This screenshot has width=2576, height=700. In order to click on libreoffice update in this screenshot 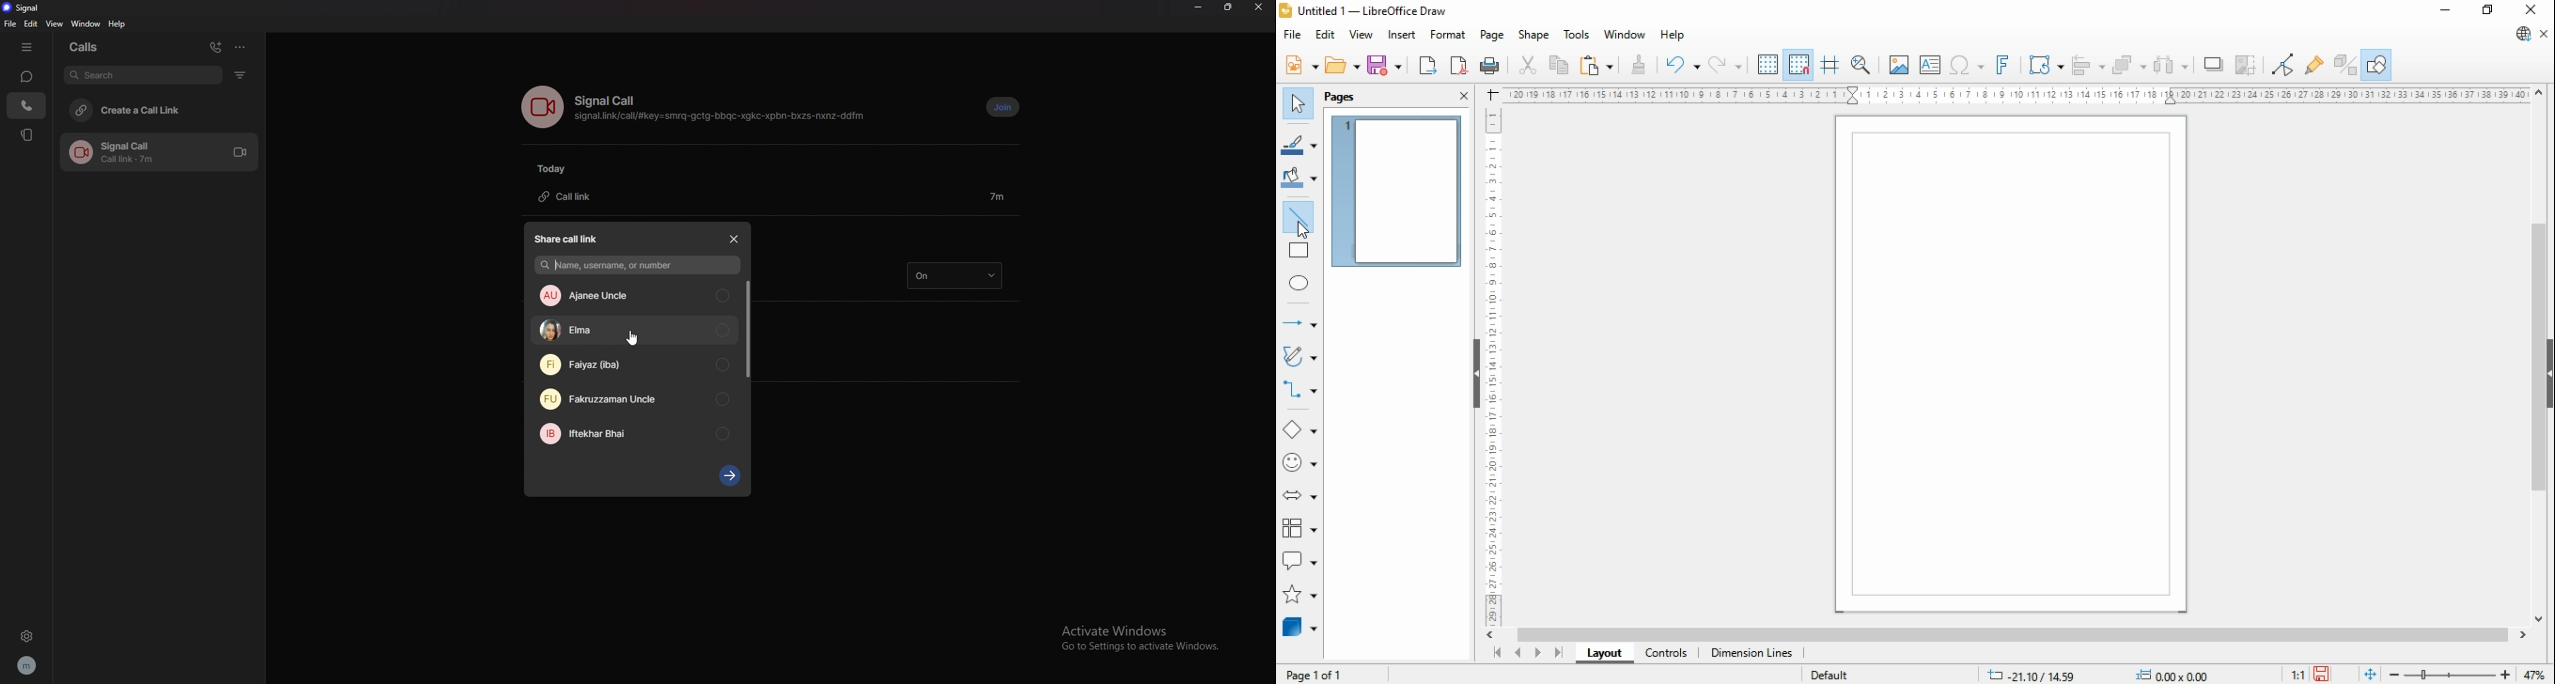, I will do `click(2522, 34)`.